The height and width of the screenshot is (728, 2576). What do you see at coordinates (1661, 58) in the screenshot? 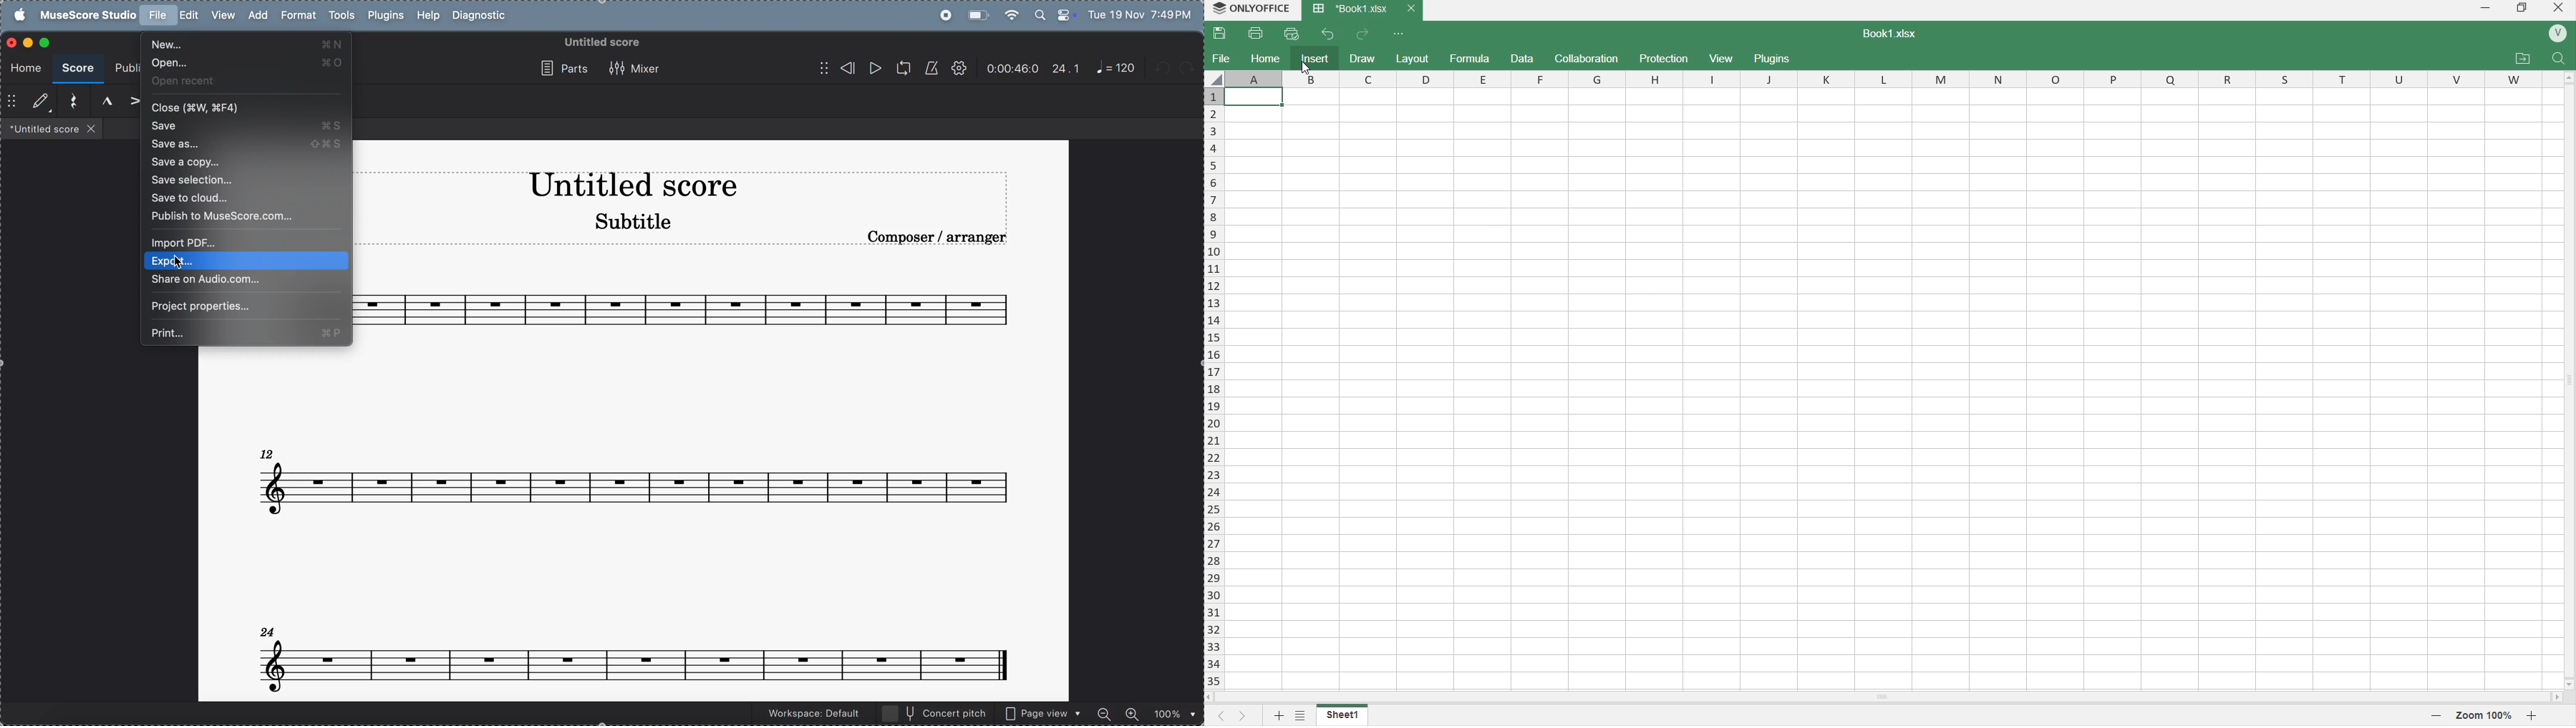
I see `protection` at bounding box center [1661, 58].